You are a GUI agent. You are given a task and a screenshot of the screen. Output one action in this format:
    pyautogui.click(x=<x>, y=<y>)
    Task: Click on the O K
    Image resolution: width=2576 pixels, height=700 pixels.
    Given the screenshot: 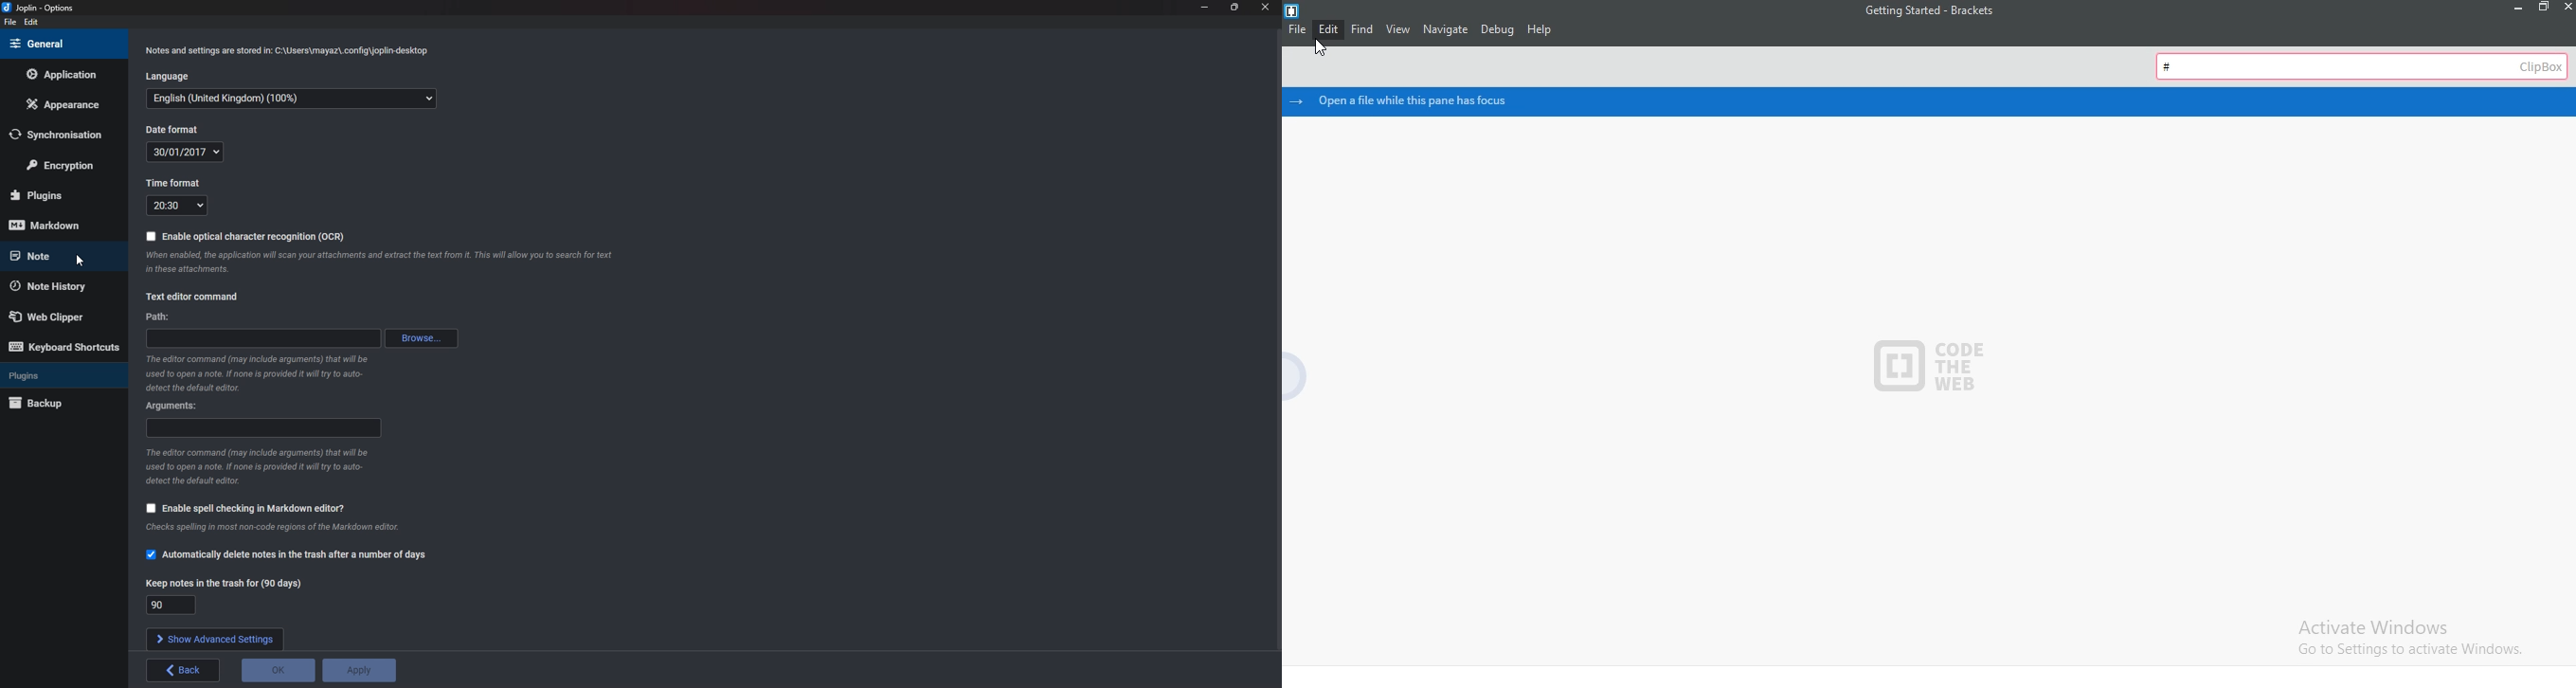 What is the action you would take?
    pyautogui.click(x=276, y=670)
    